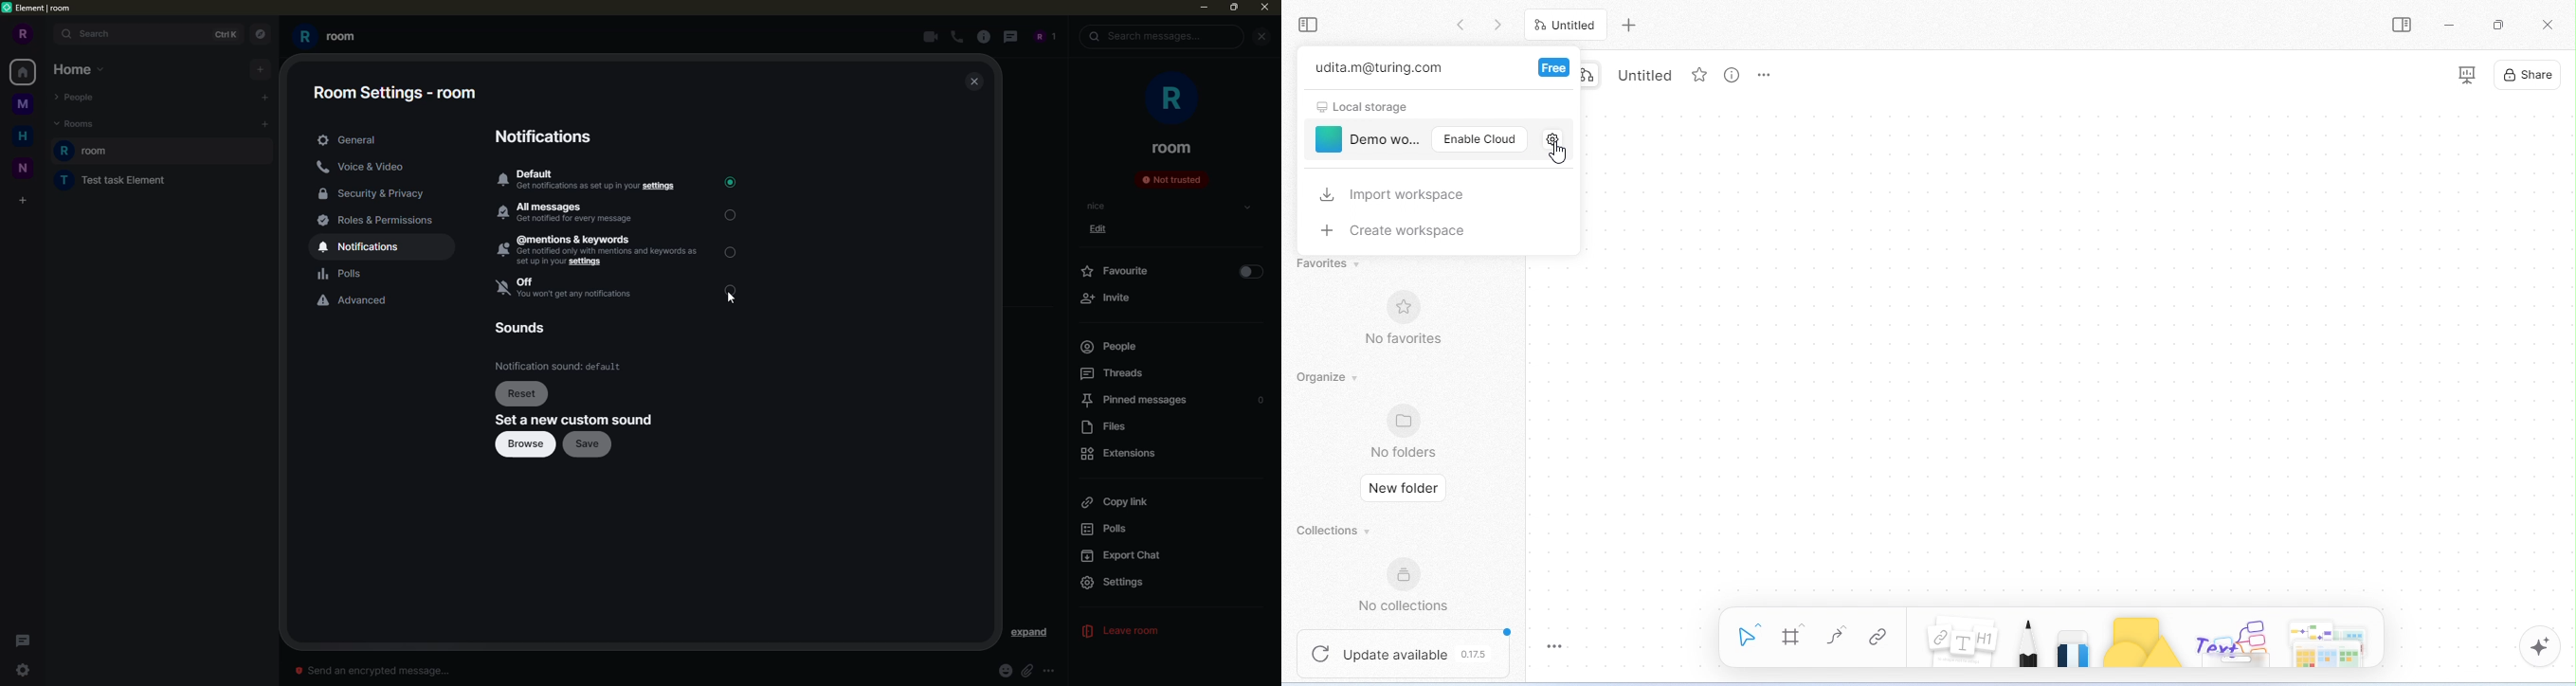  I want to click on voice & video, so click(360, 167).